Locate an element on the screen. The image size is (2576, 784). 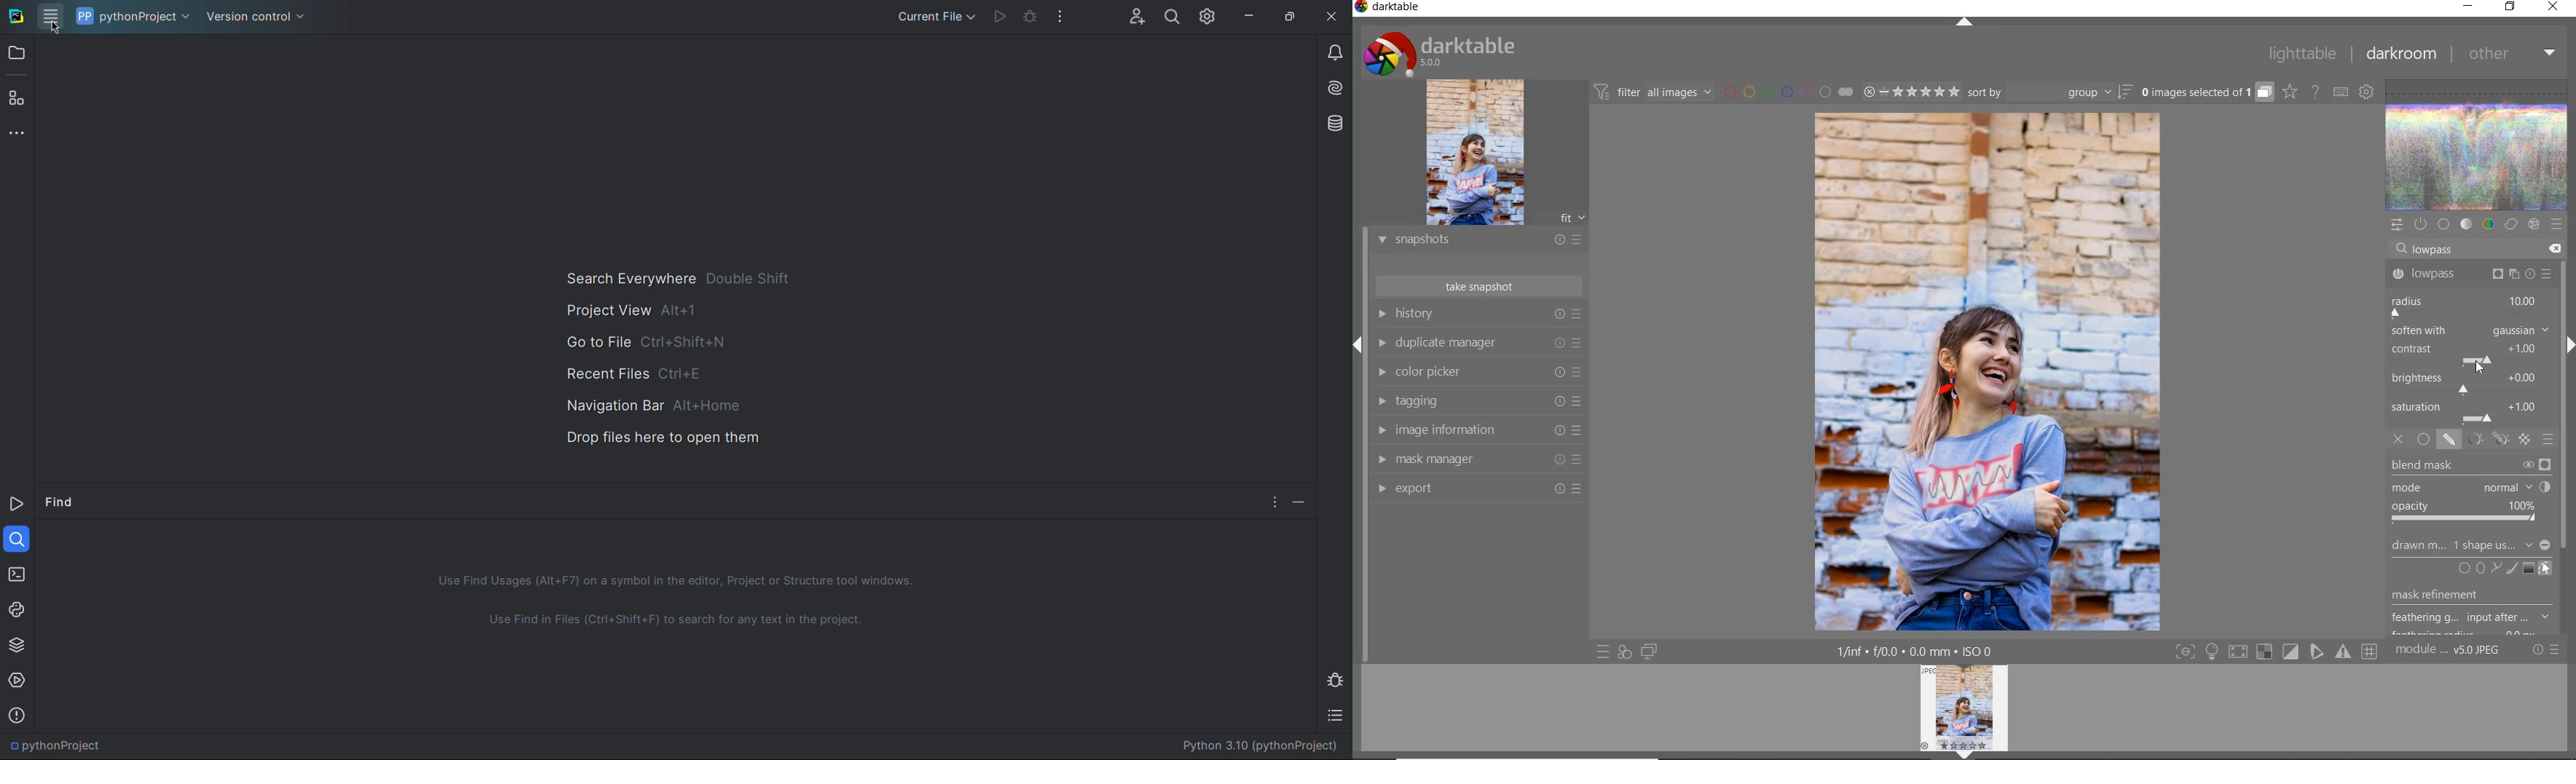
musk refinement is located at coordinates (2462, 597).